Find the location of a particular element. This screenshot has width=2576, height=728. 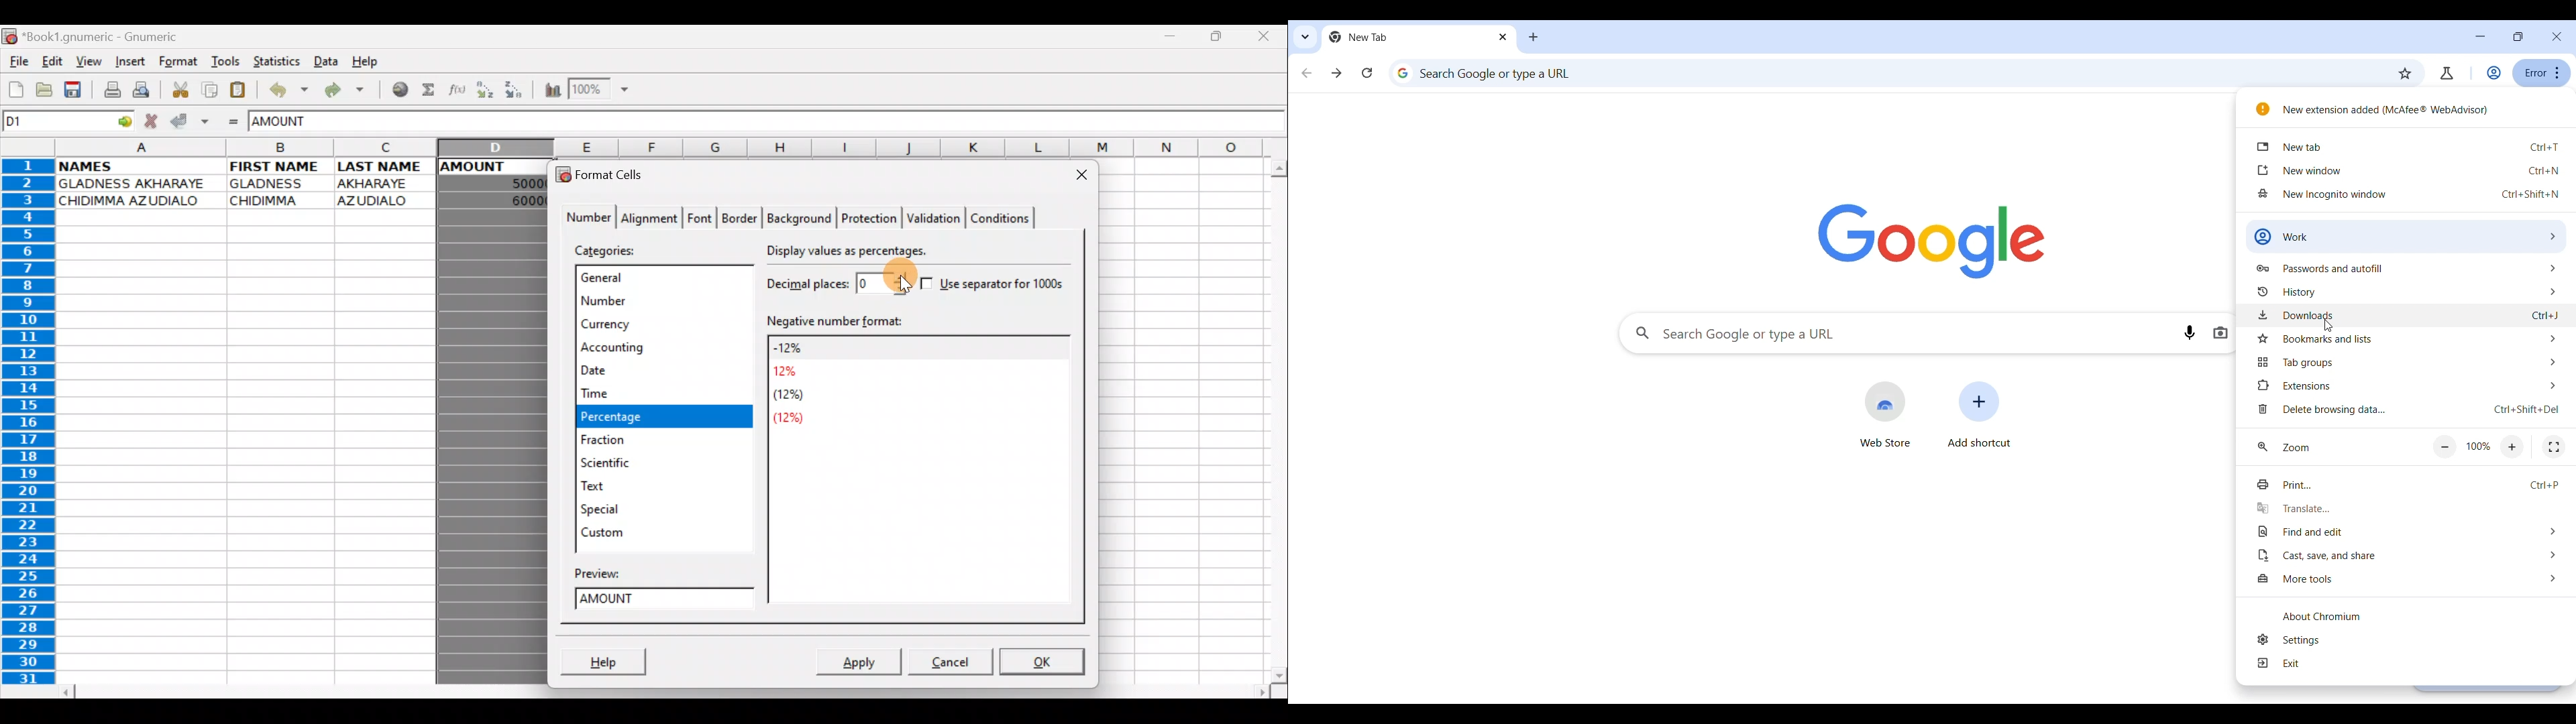

go to is located at coordinates (127, 122).